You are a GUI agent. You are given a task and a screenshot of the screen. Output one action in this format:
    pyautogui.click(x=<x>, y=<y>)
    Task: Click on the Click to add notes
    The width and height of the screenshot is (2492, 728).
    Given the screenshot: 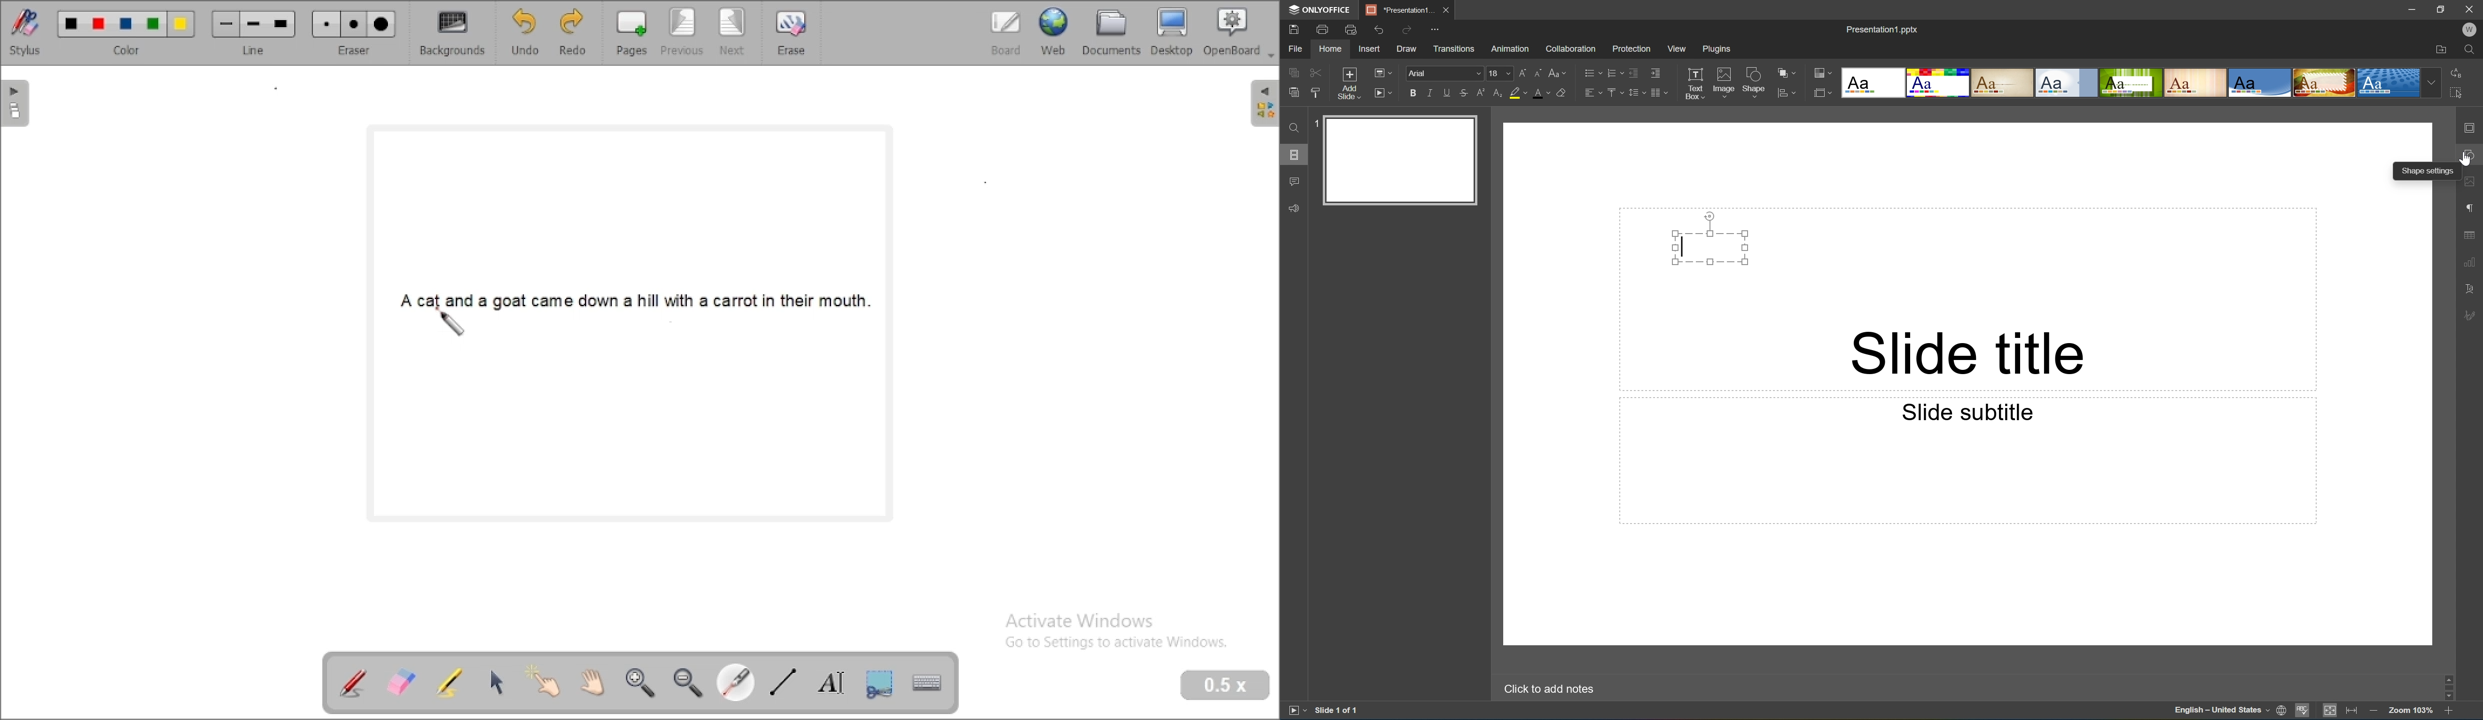 What is the action you would take?
    pyautogui.click(x=1547, y=688)
    